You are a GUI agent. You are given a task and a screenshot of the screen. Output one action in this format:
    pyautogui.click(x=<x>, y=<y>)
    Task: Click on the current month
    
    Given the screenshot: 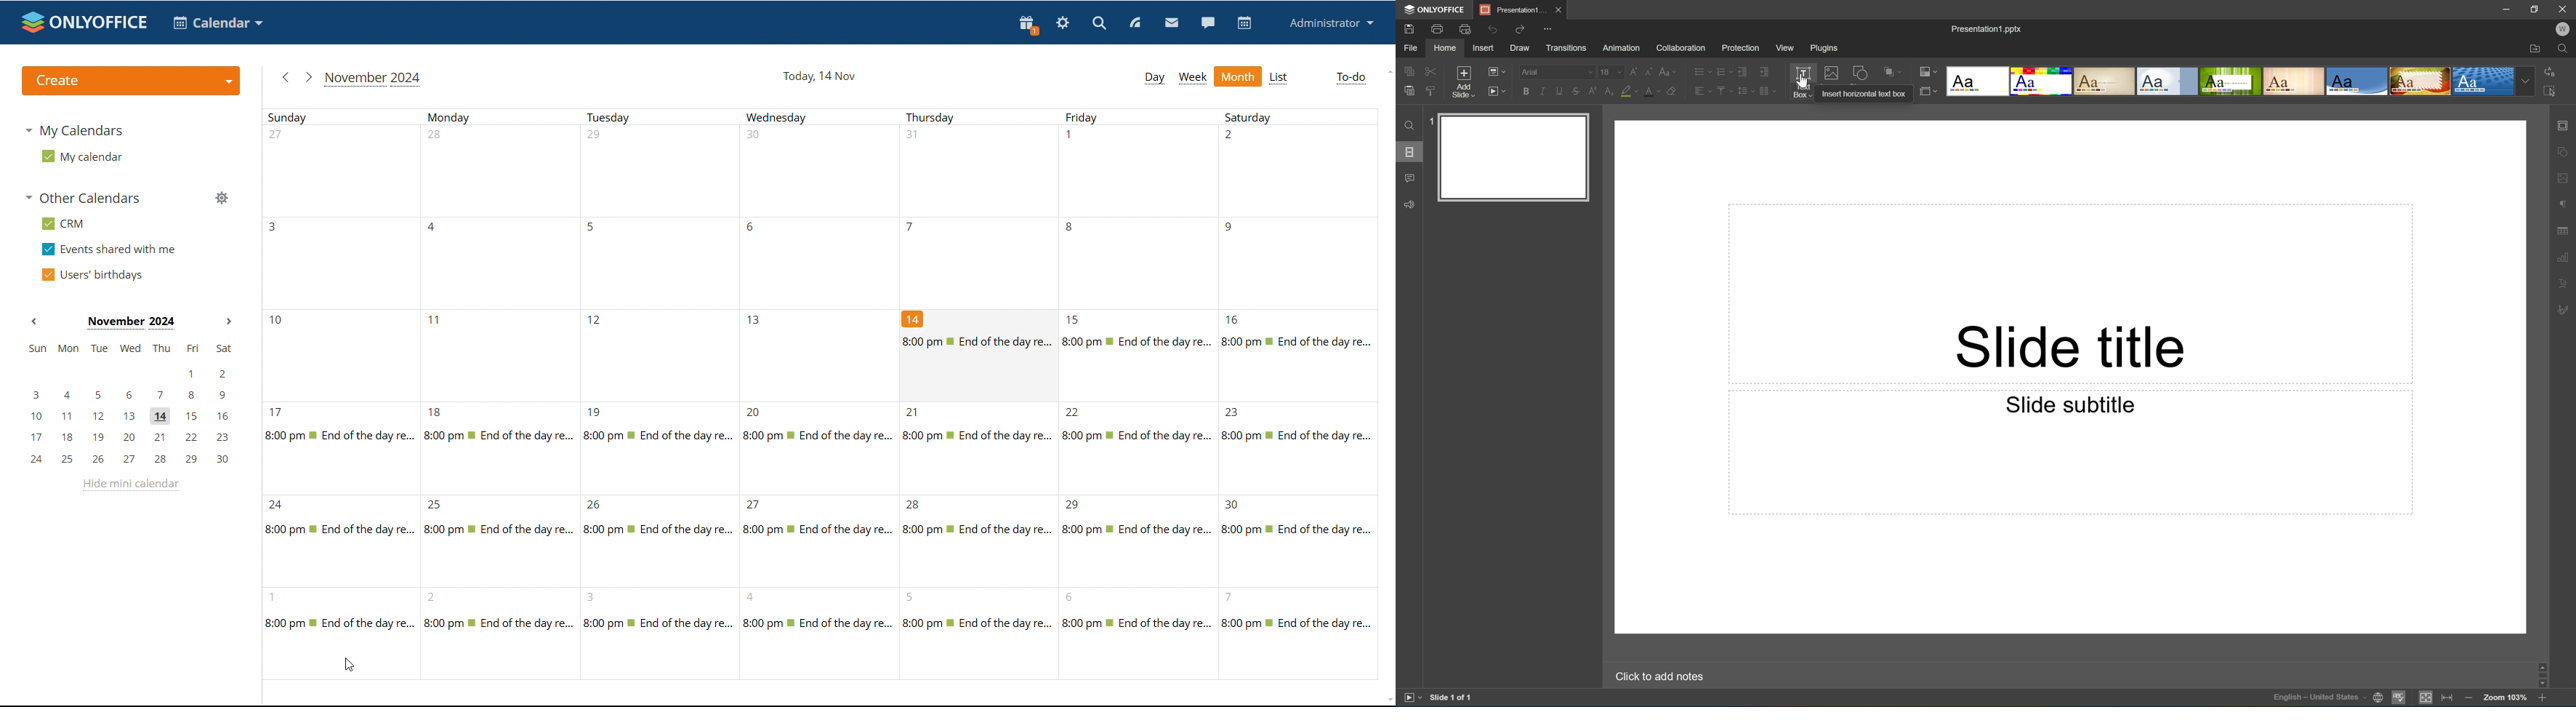 What is the action you would take?
    pyautogui.click(x=374, y=79)
    